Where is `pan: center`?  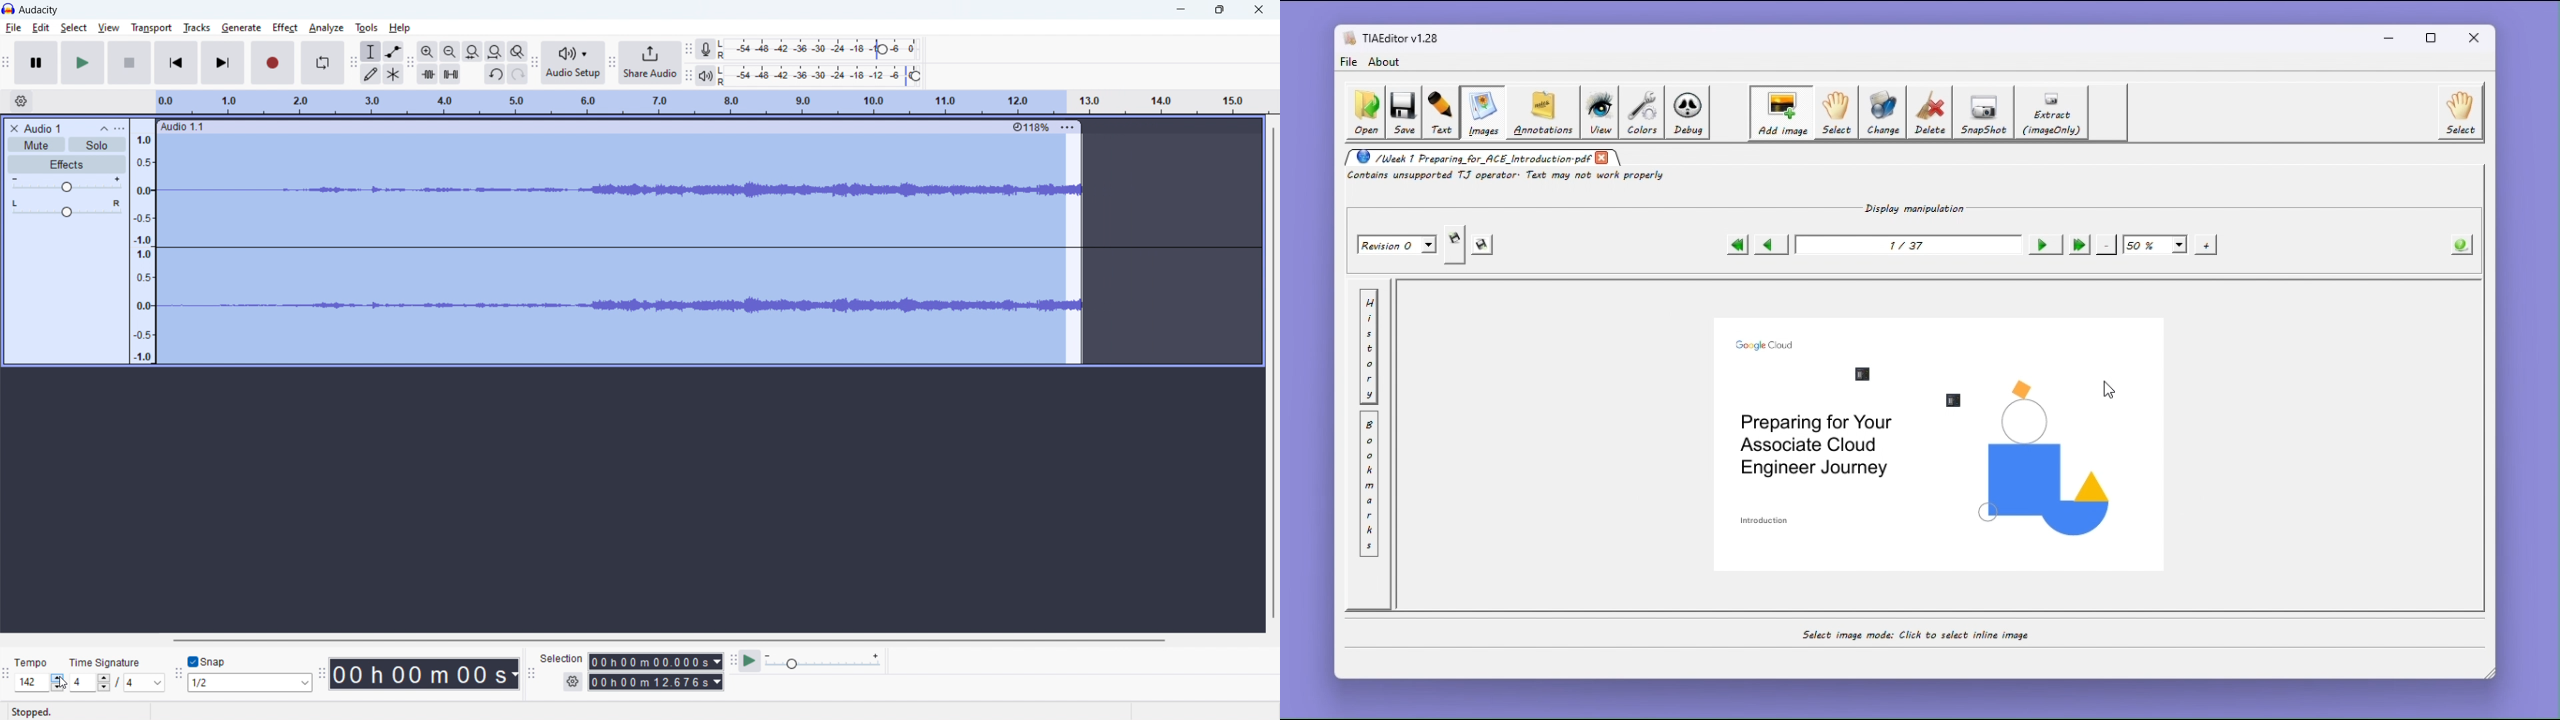 pan: center is located at coordinates (67, 207).